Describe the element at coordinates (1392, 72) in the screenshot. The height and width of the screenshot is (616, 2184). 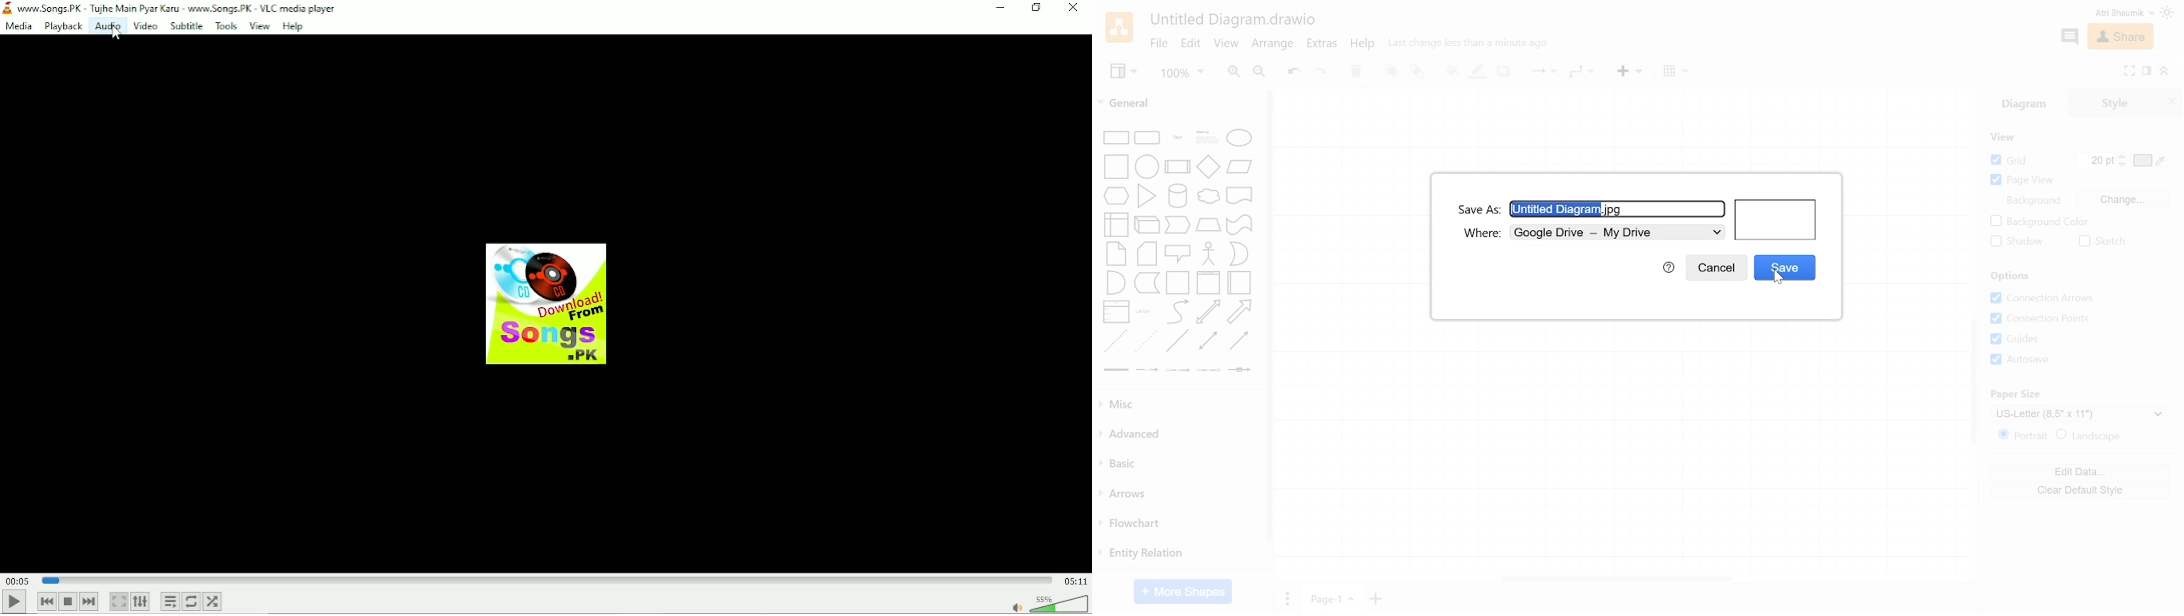
I see `TO front` at that location.